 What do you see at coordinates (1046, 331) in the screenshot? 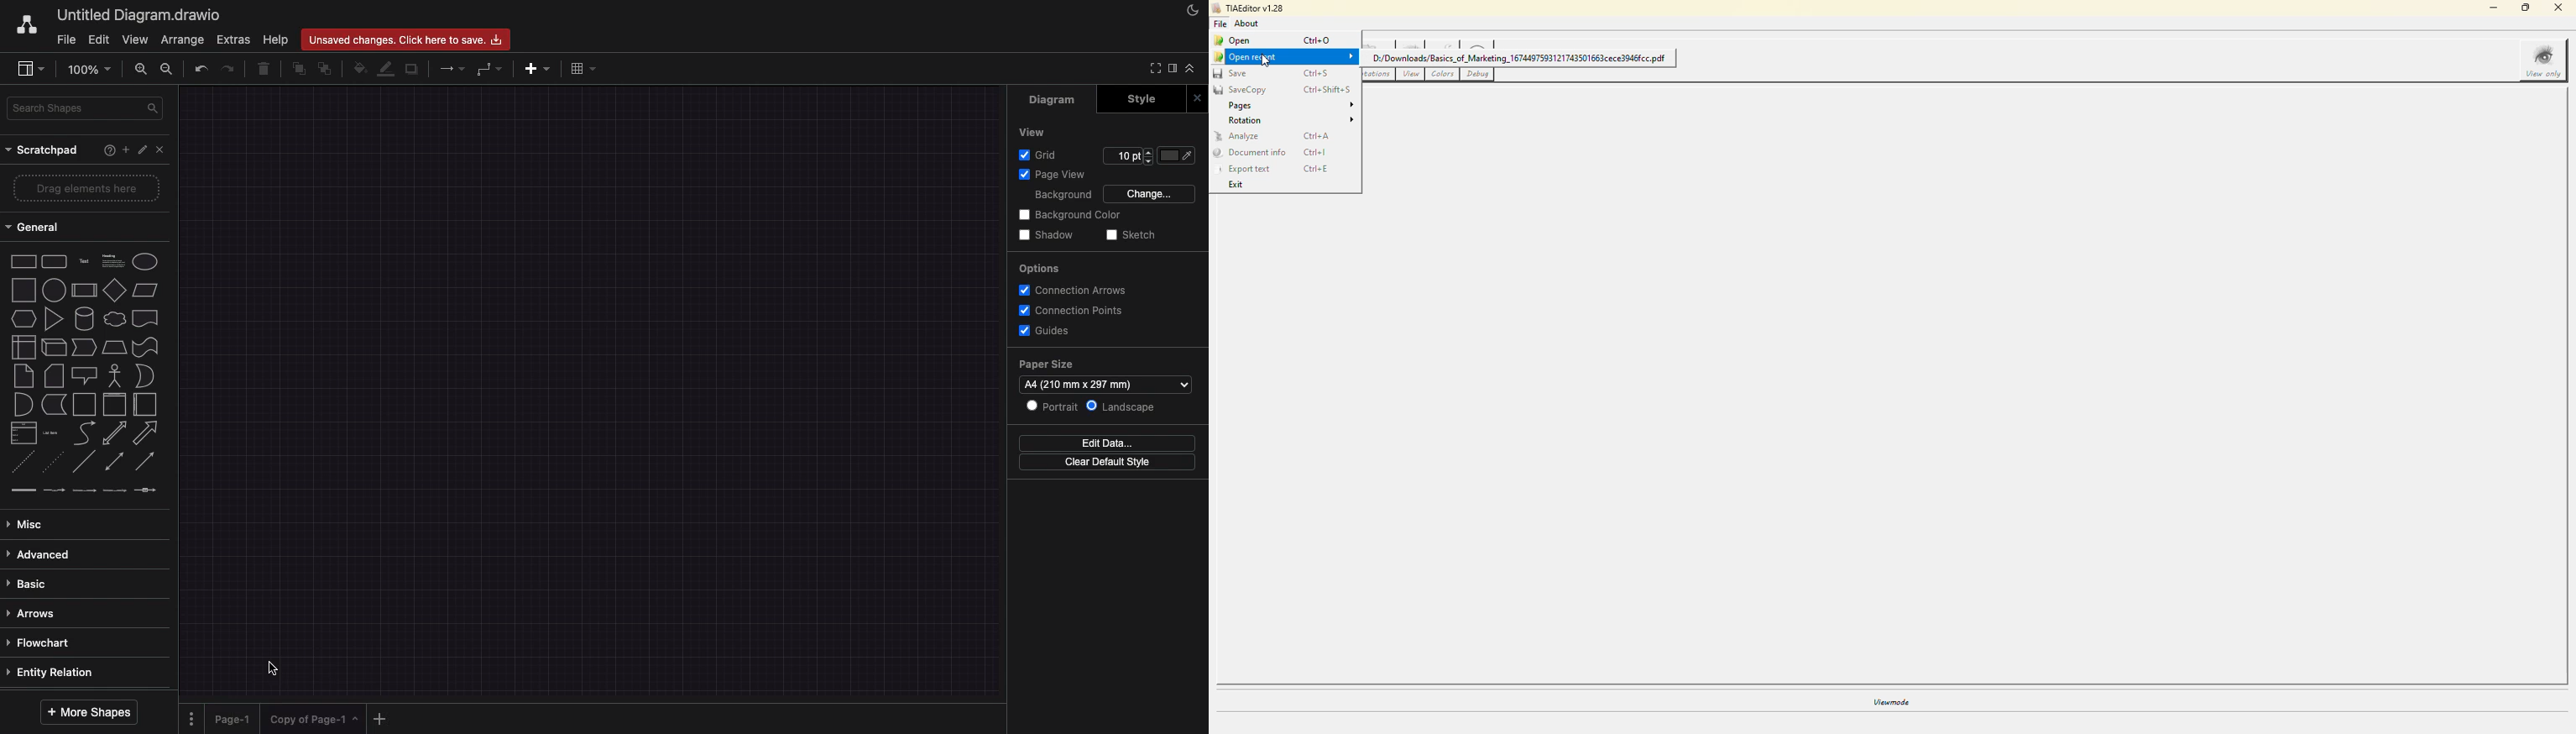
I see `guides` at bounding box center [1046, 331].